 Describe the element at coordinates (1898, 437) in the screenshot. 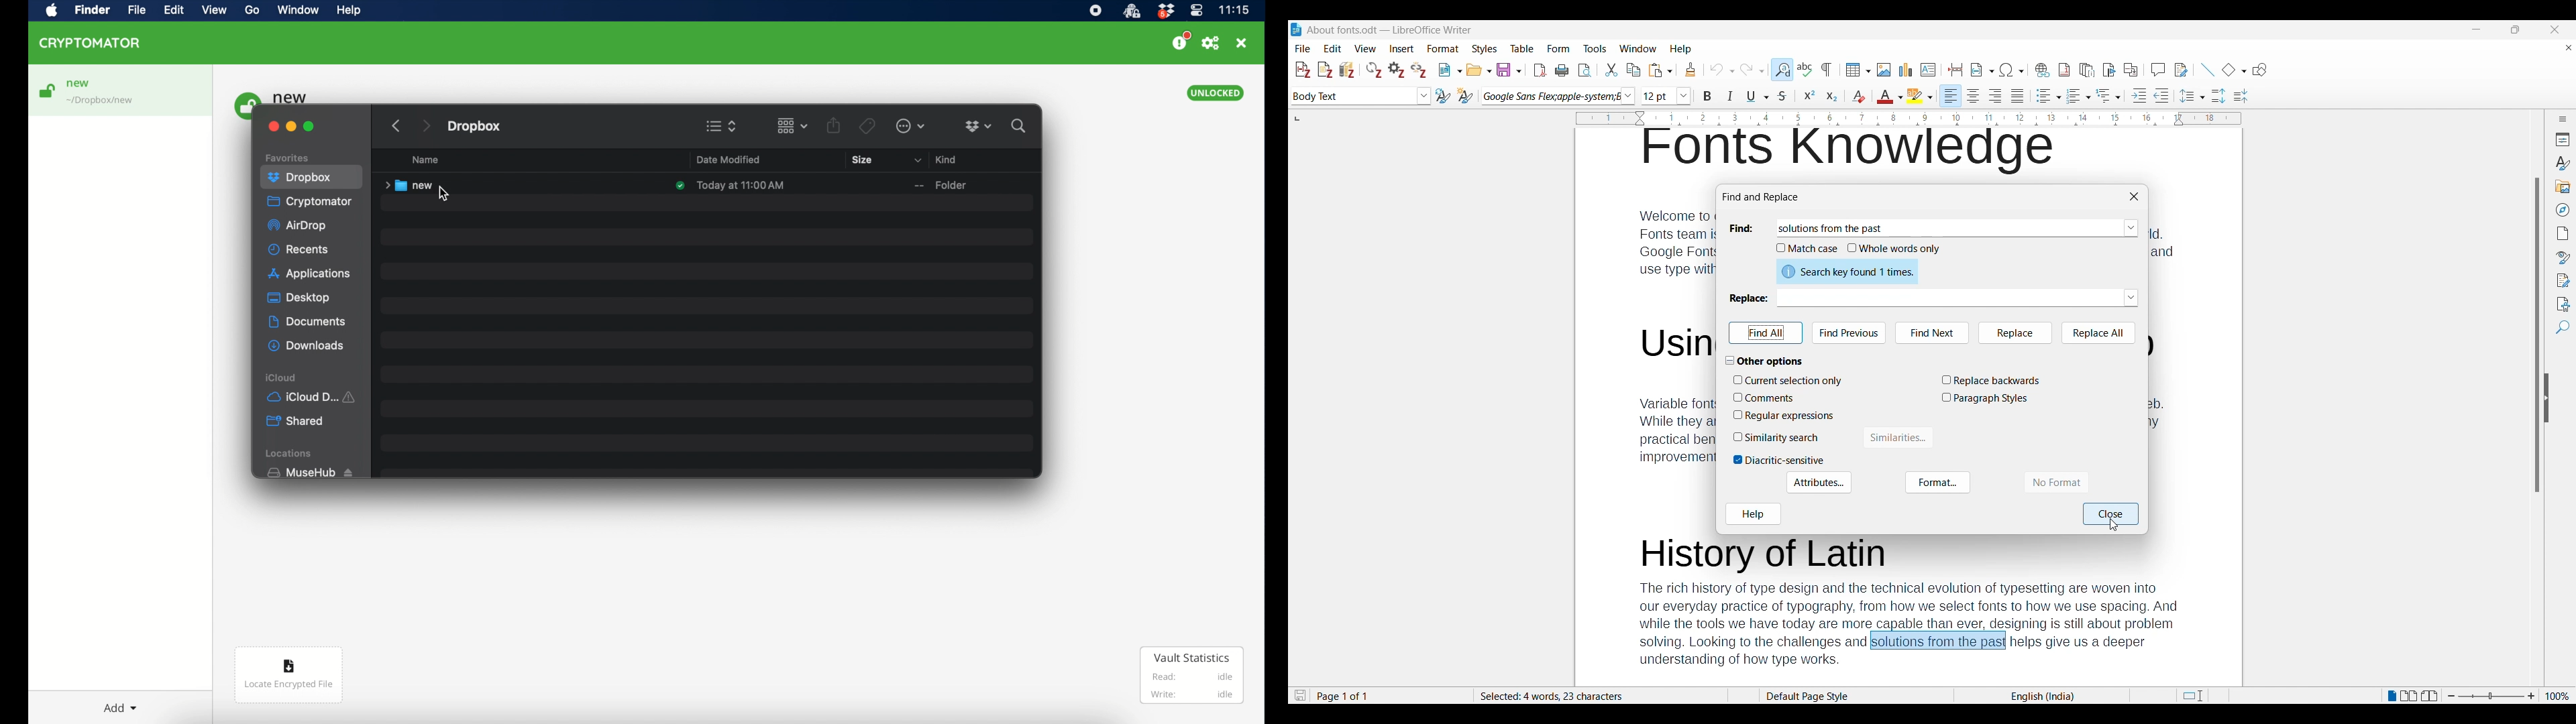

I see `Similarities` at that location.